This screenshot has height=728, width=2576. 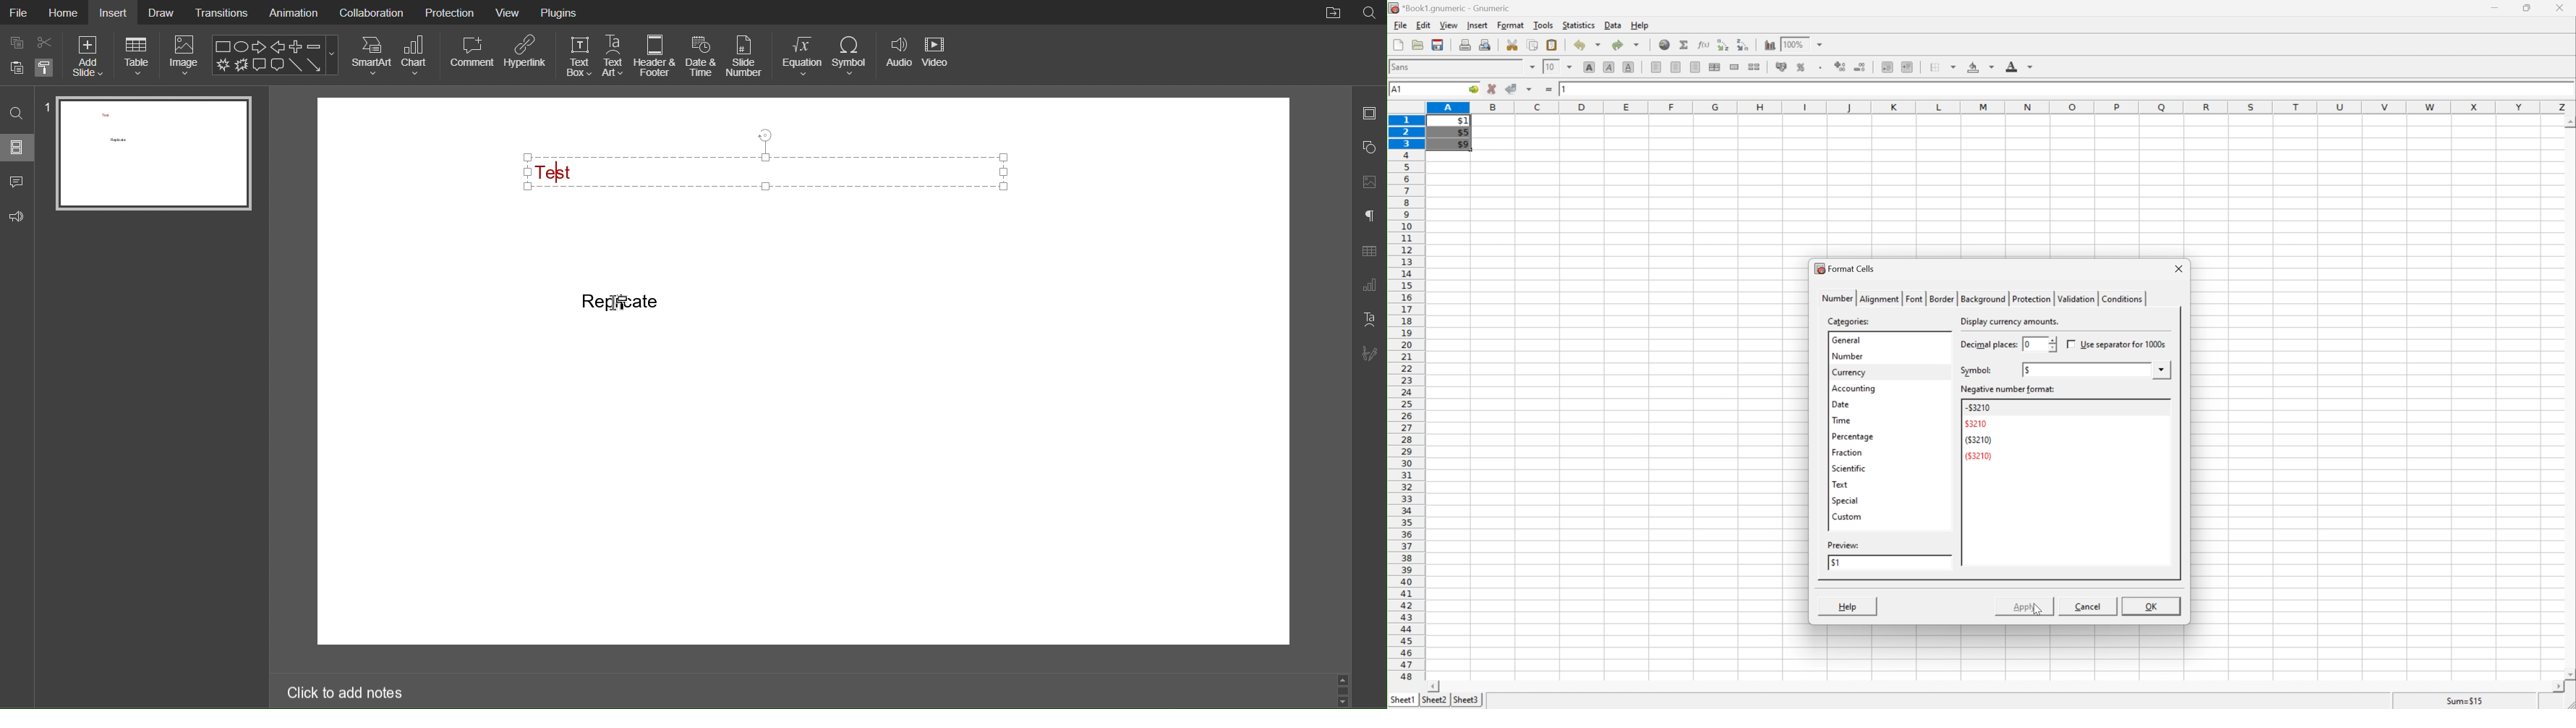 I want to click on scientific, so click(x=1849, y=469).